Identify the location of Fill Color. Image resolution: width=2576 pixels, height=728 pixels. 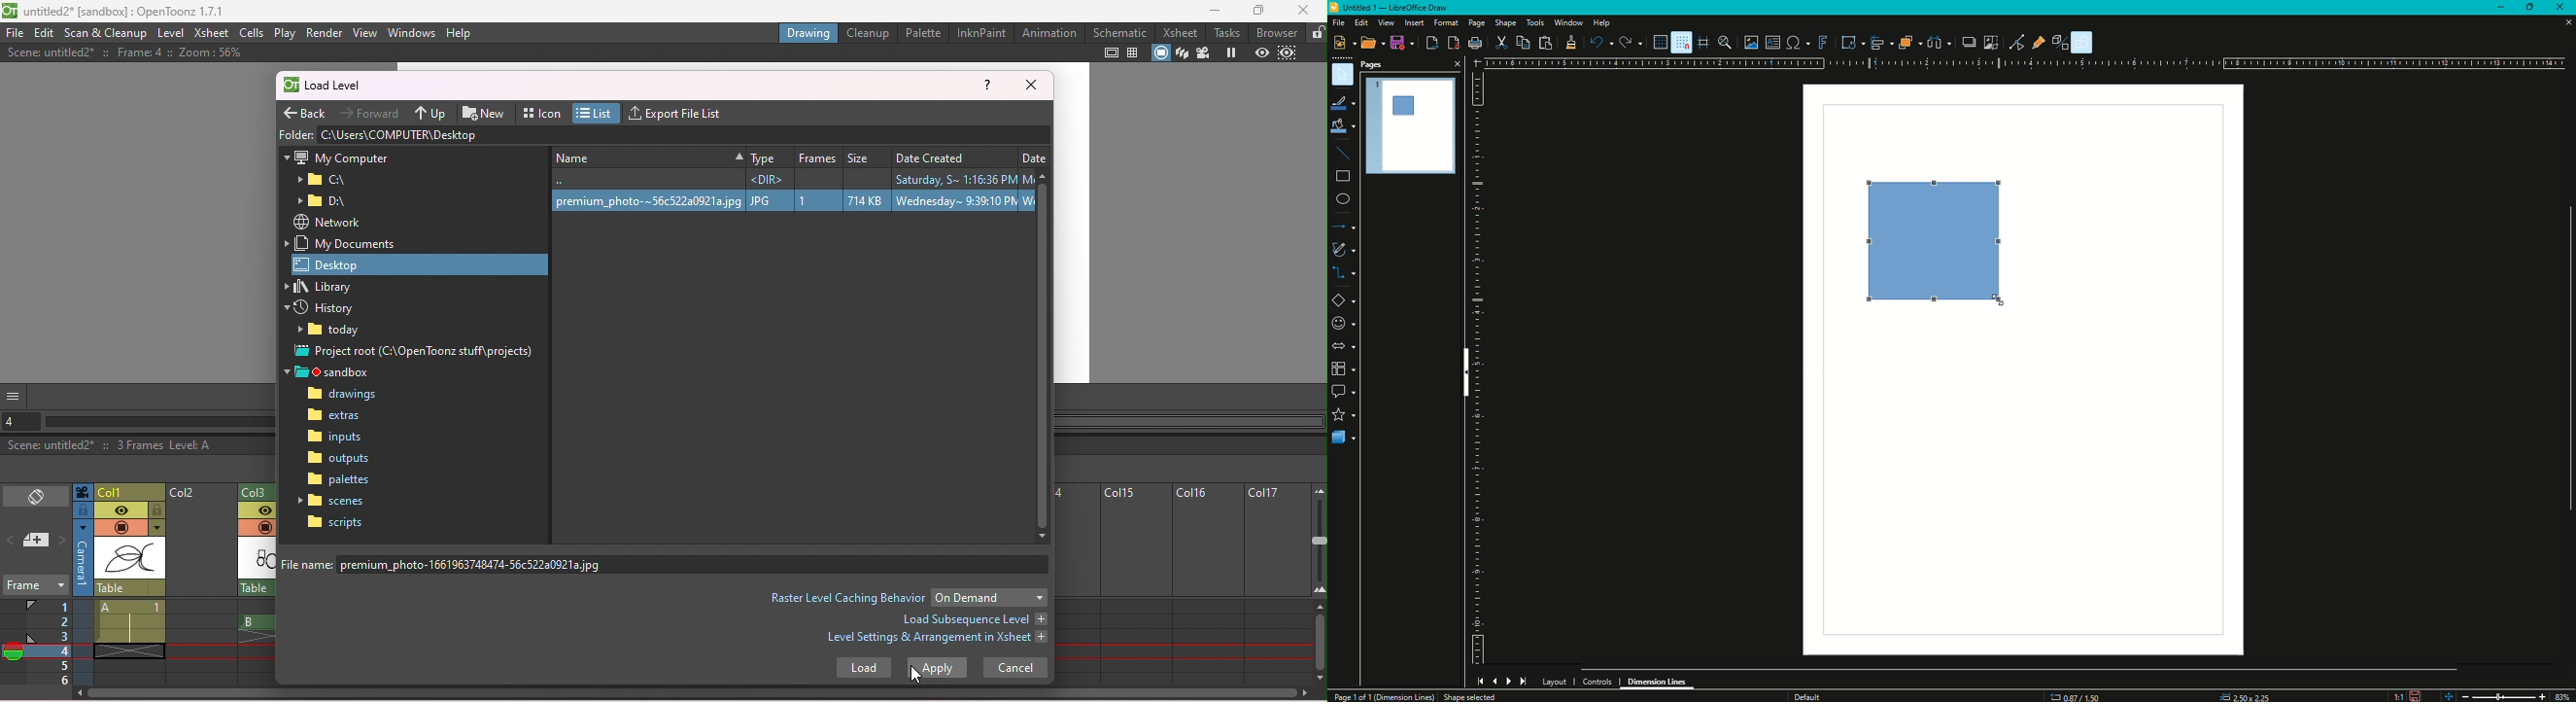
(1343, 126).